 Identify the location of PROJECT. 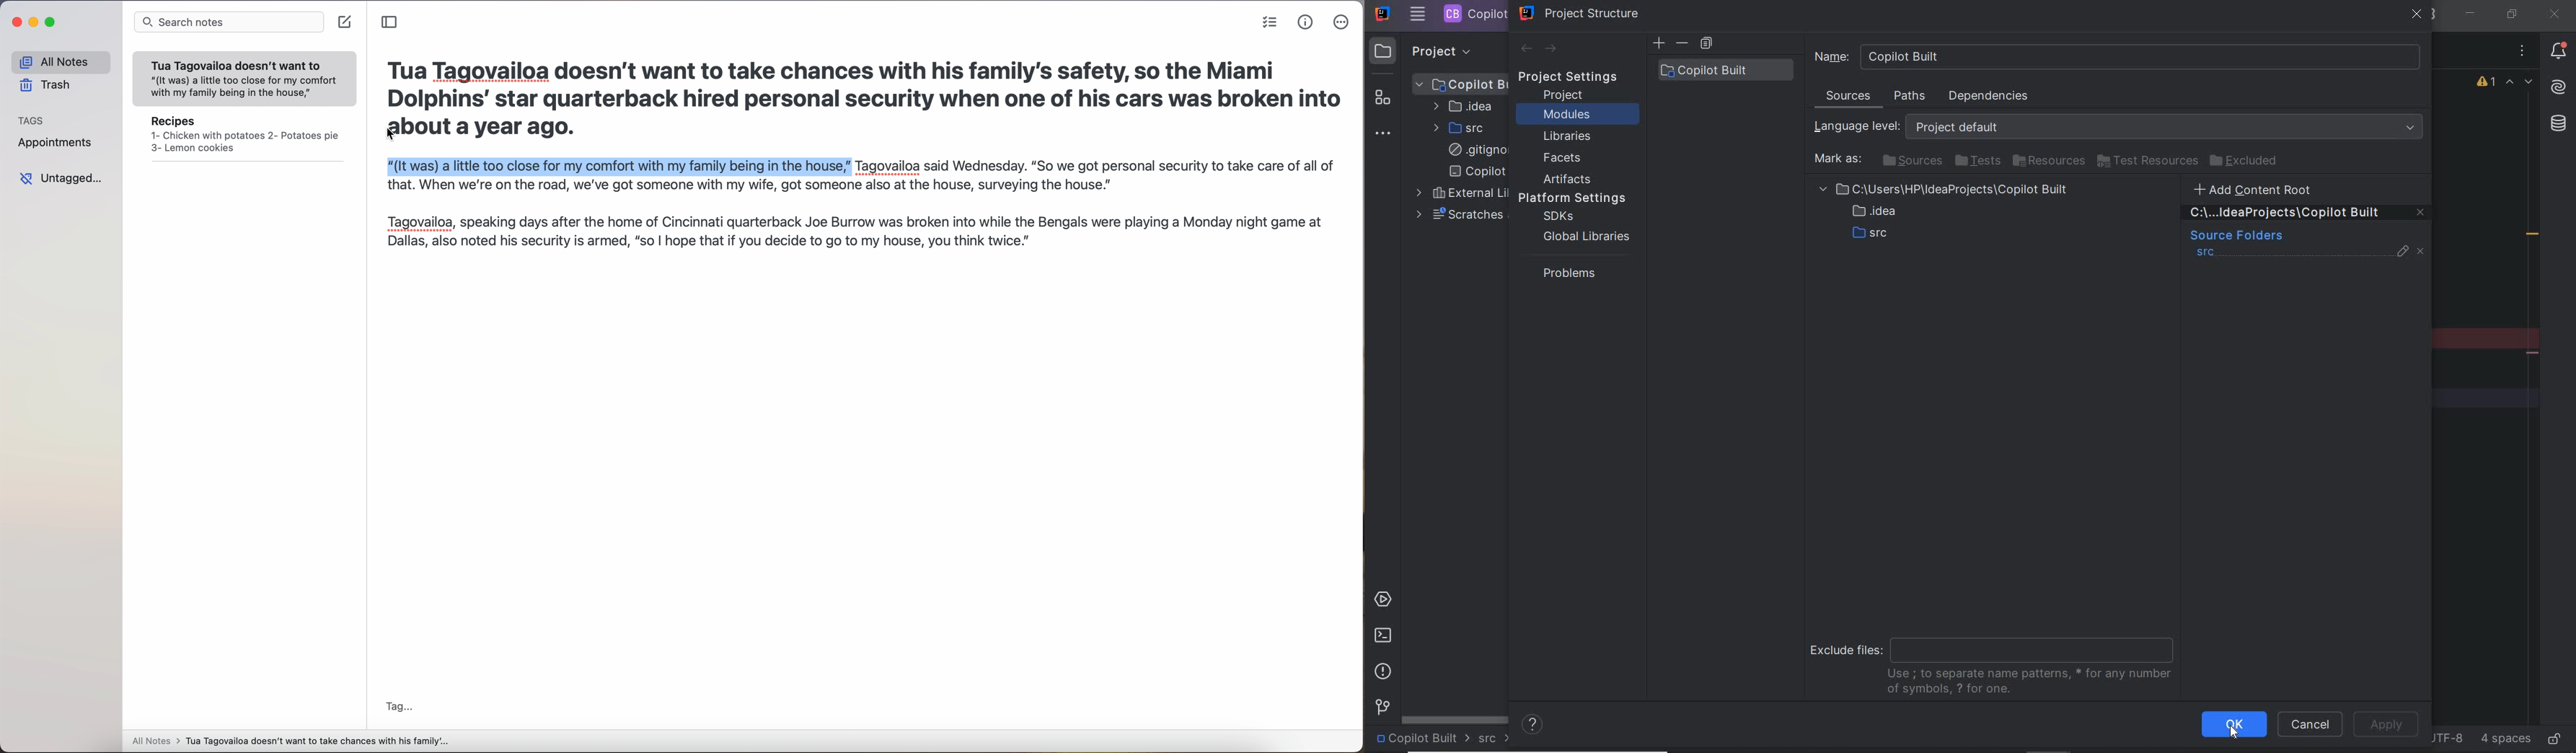
(1429, 50).